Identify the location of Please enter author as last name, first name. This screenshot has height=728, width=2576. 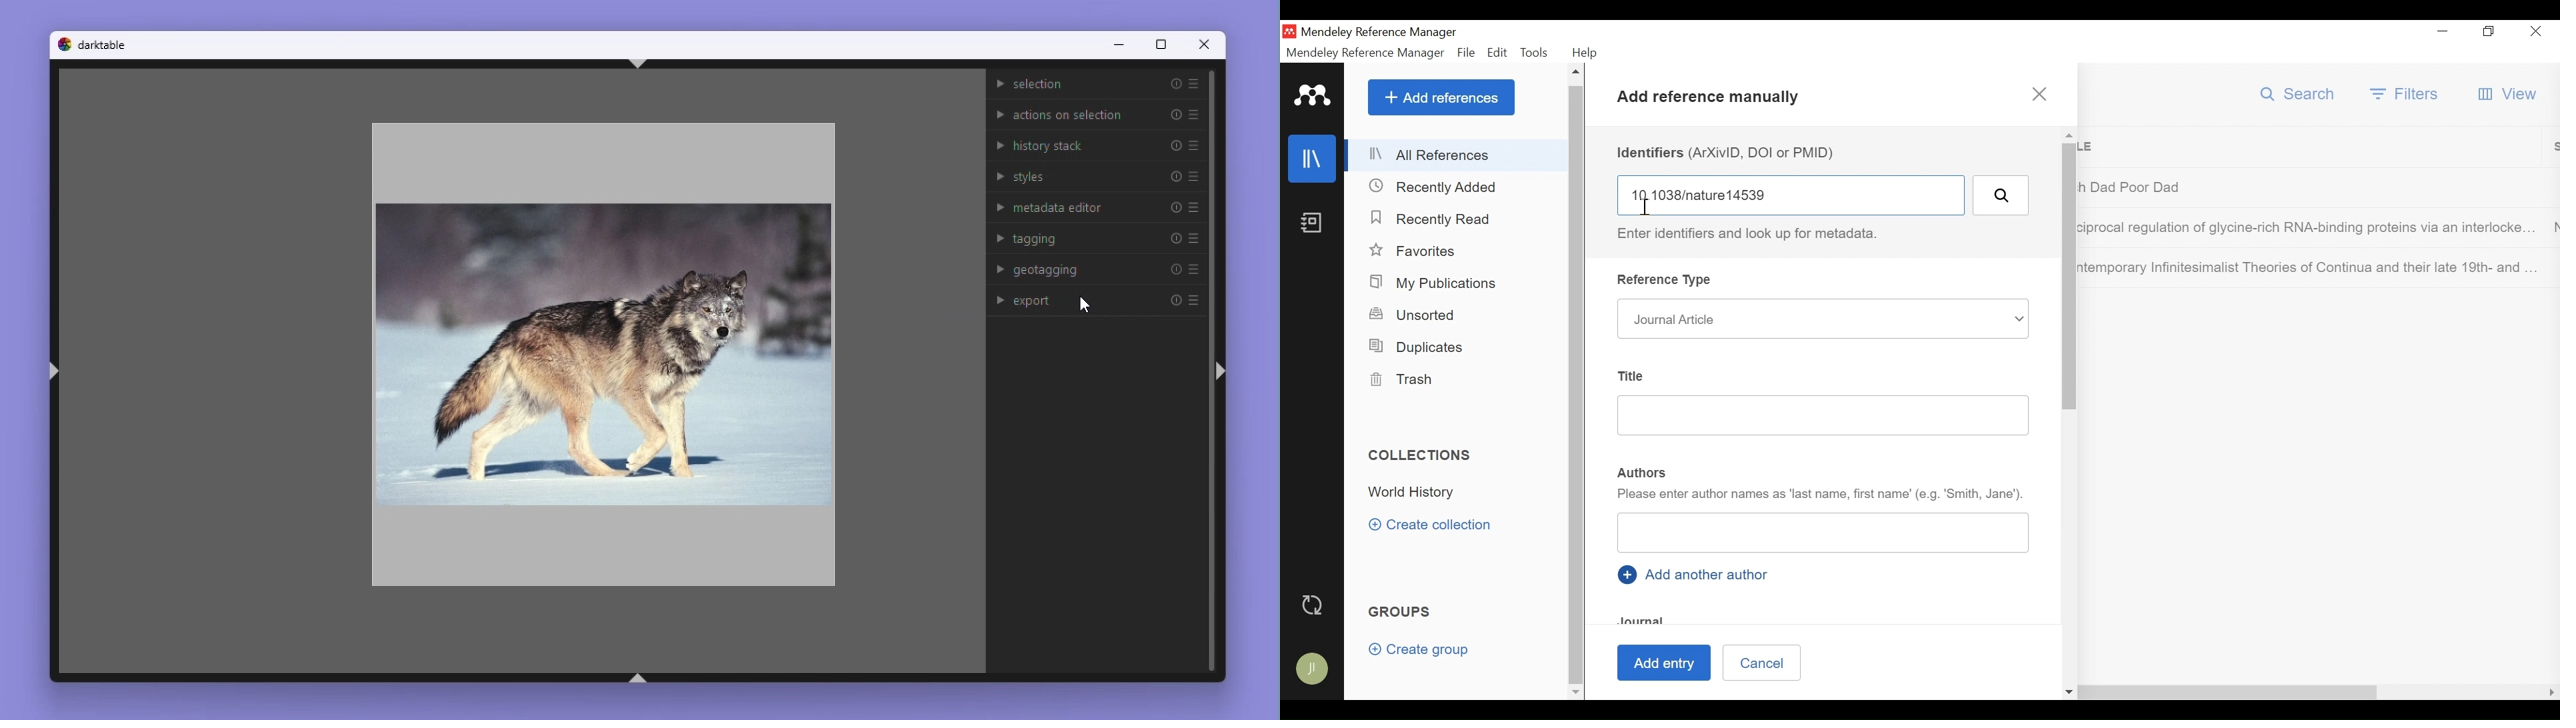
(1821, 495).